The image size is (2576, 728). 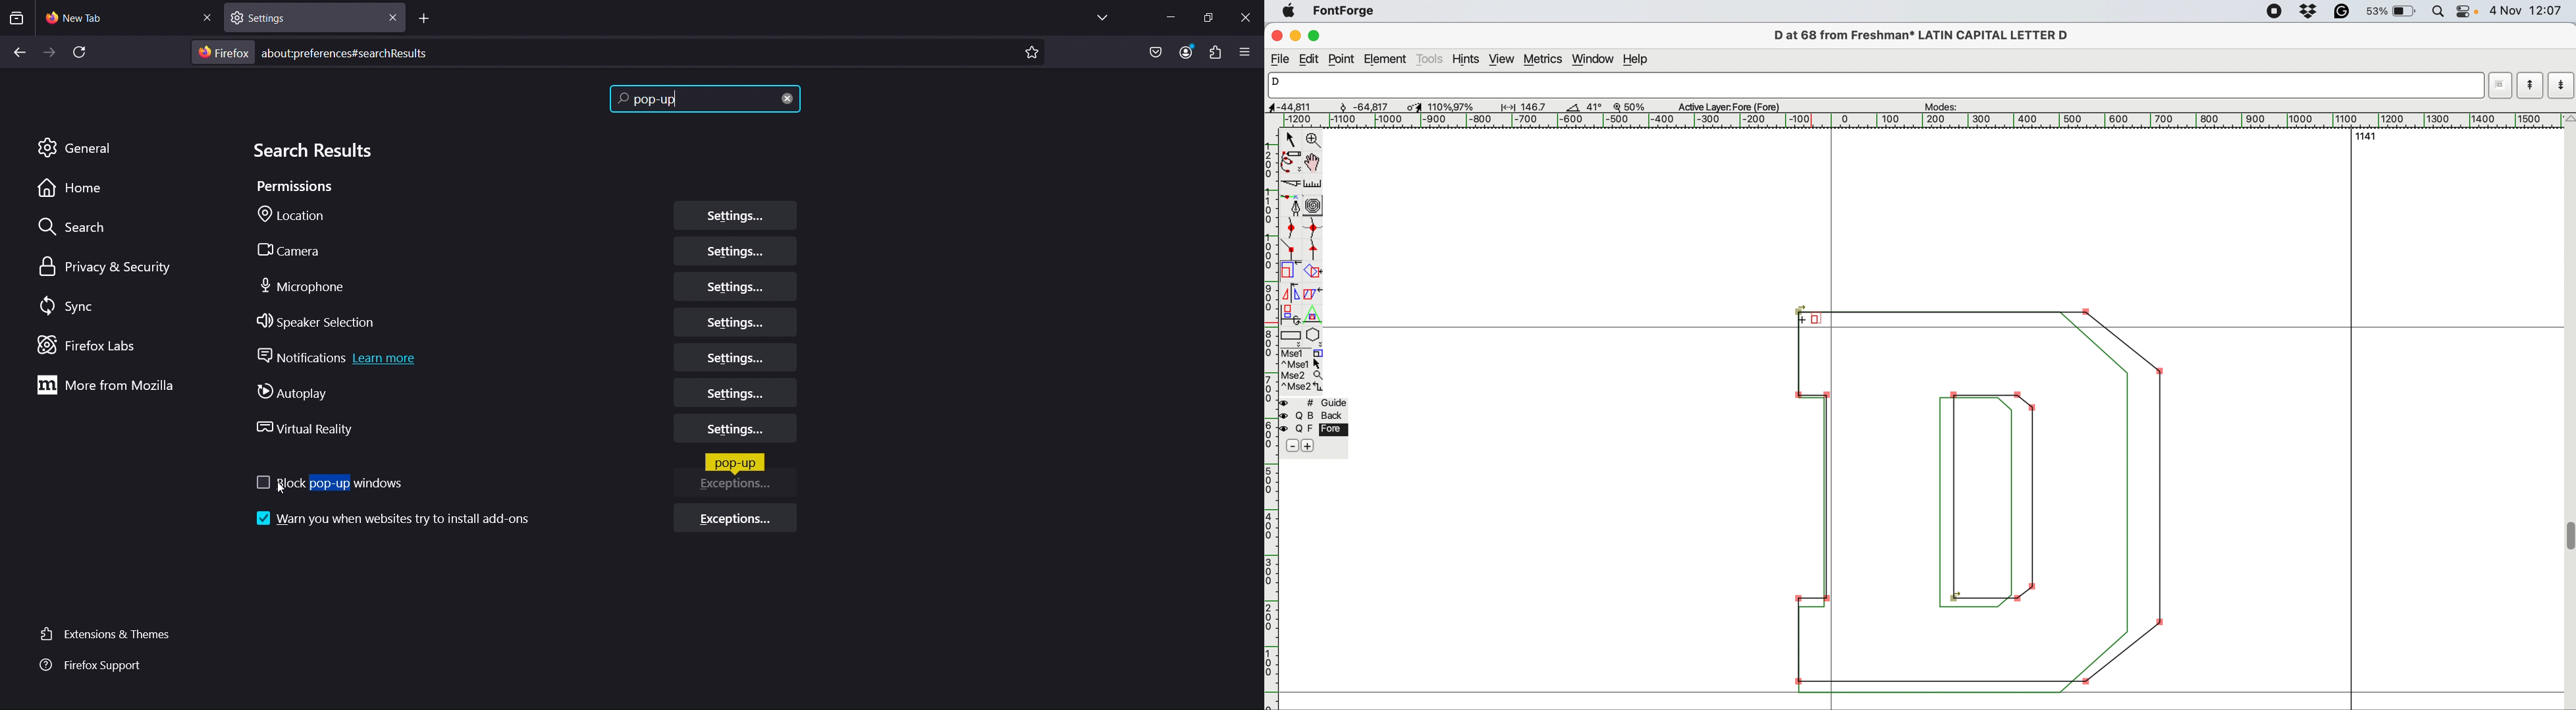 I want to click on help, so click(x=1640, y=61).